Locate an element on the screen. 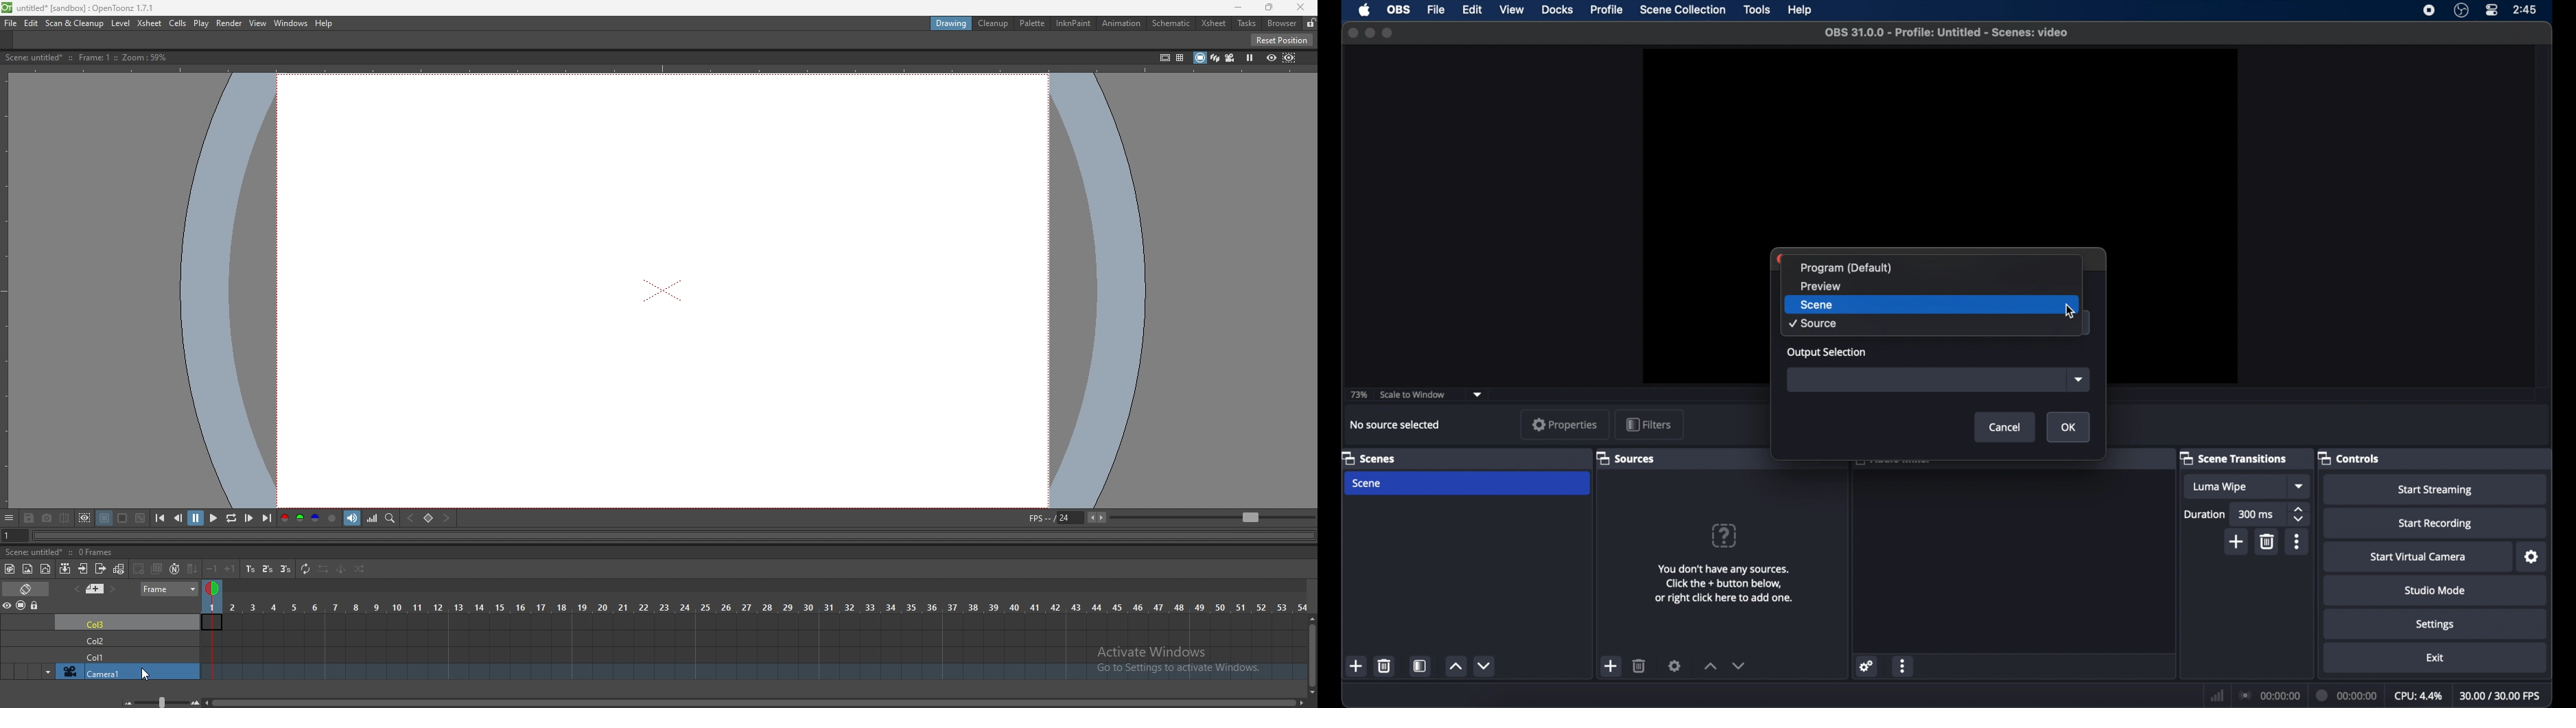  repeat is located at coordinates (305, 569).